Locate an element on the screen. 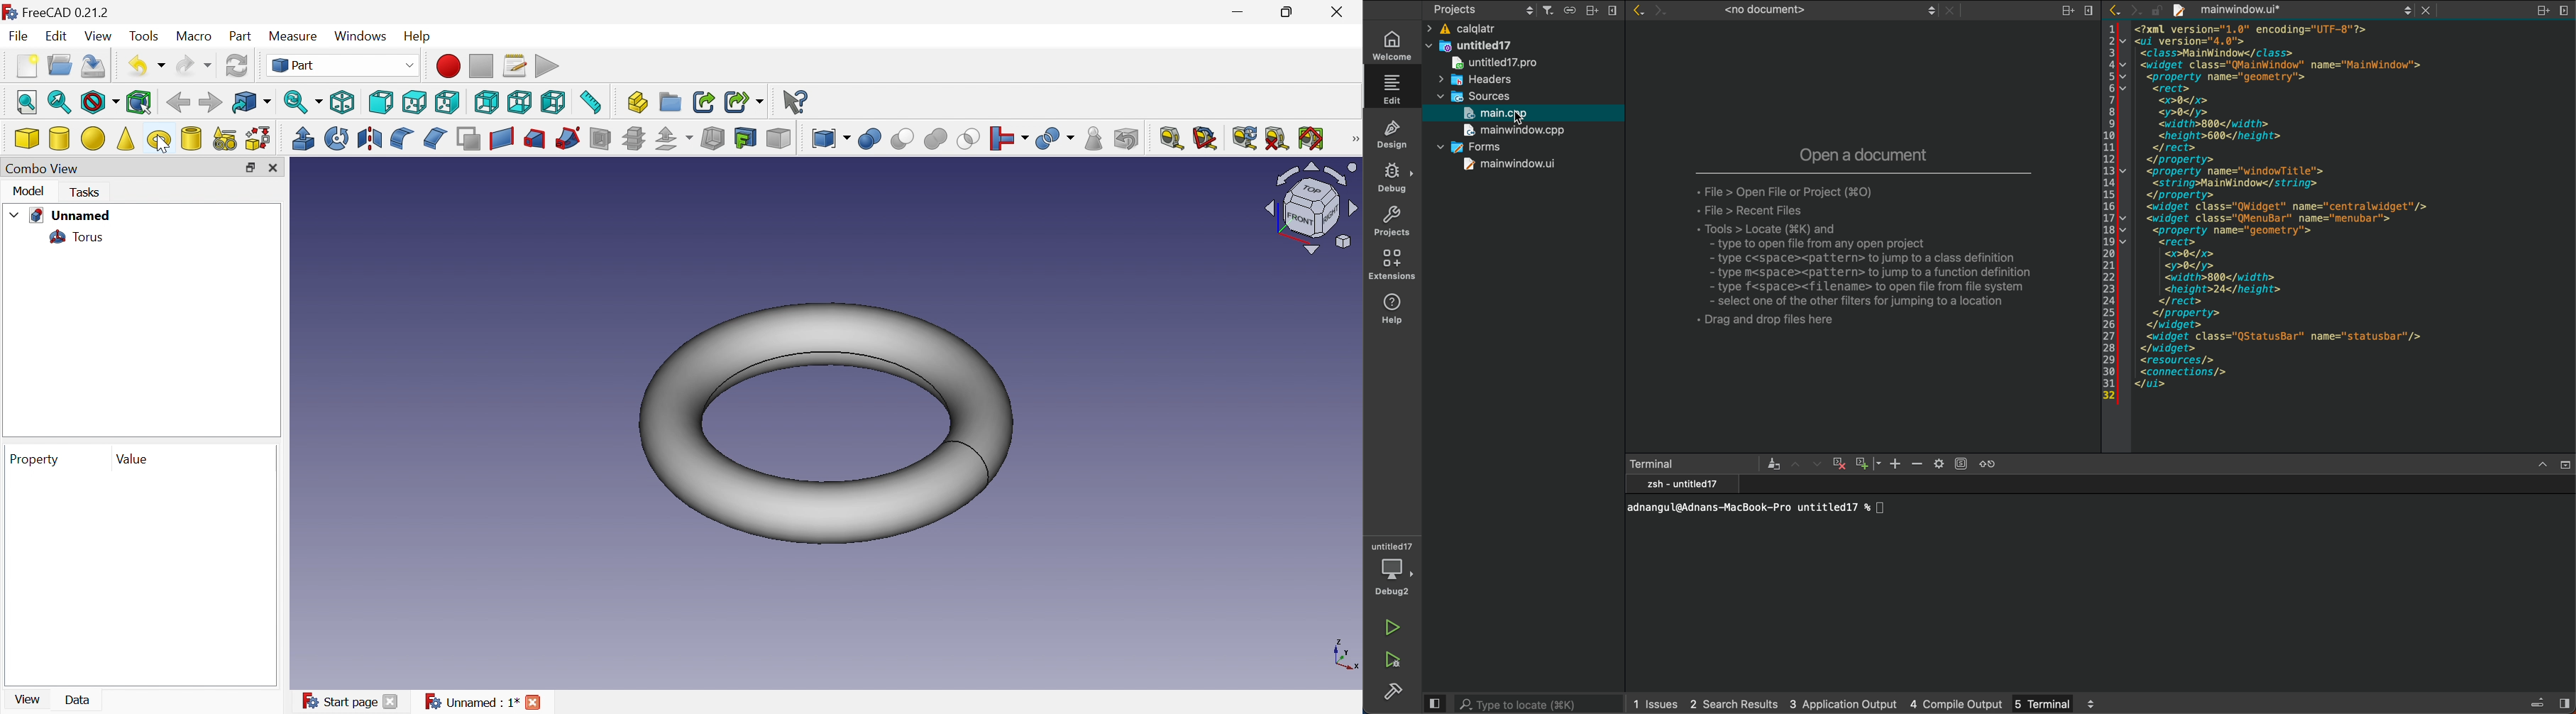  reset is located at coordinates (1995, 463).